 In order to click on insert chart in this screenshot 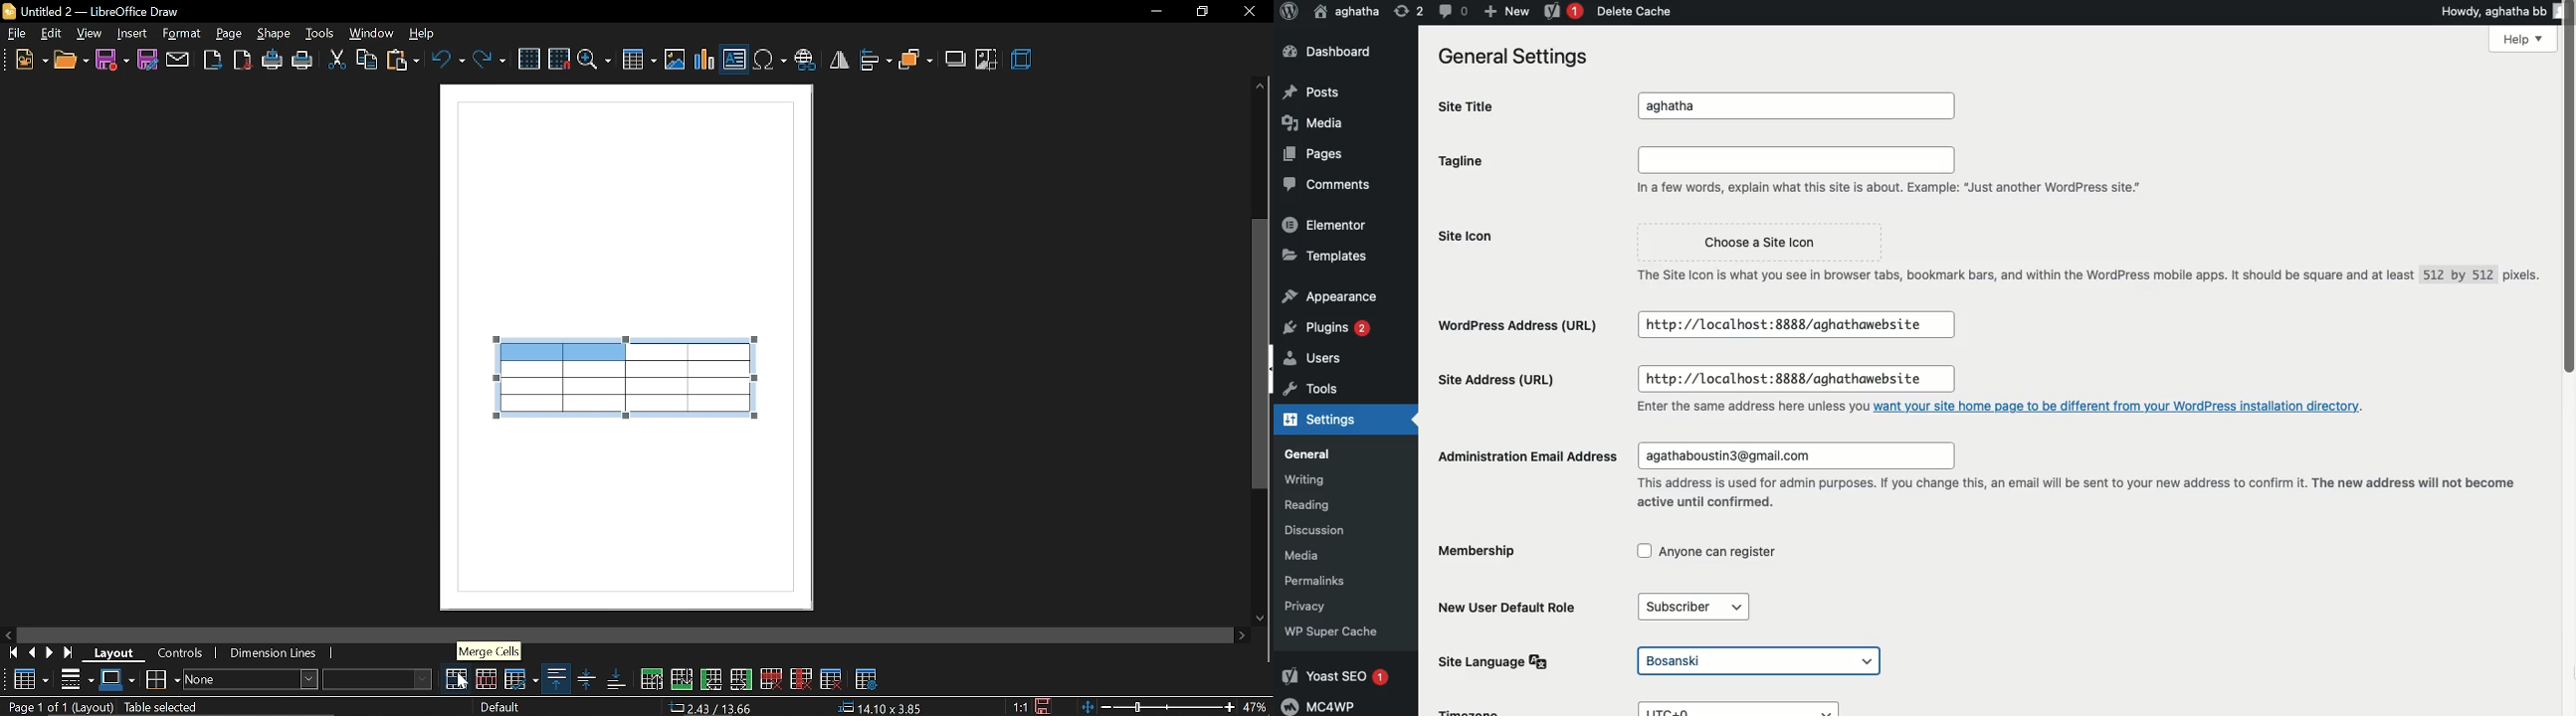, I will do `click(704, 58)`.